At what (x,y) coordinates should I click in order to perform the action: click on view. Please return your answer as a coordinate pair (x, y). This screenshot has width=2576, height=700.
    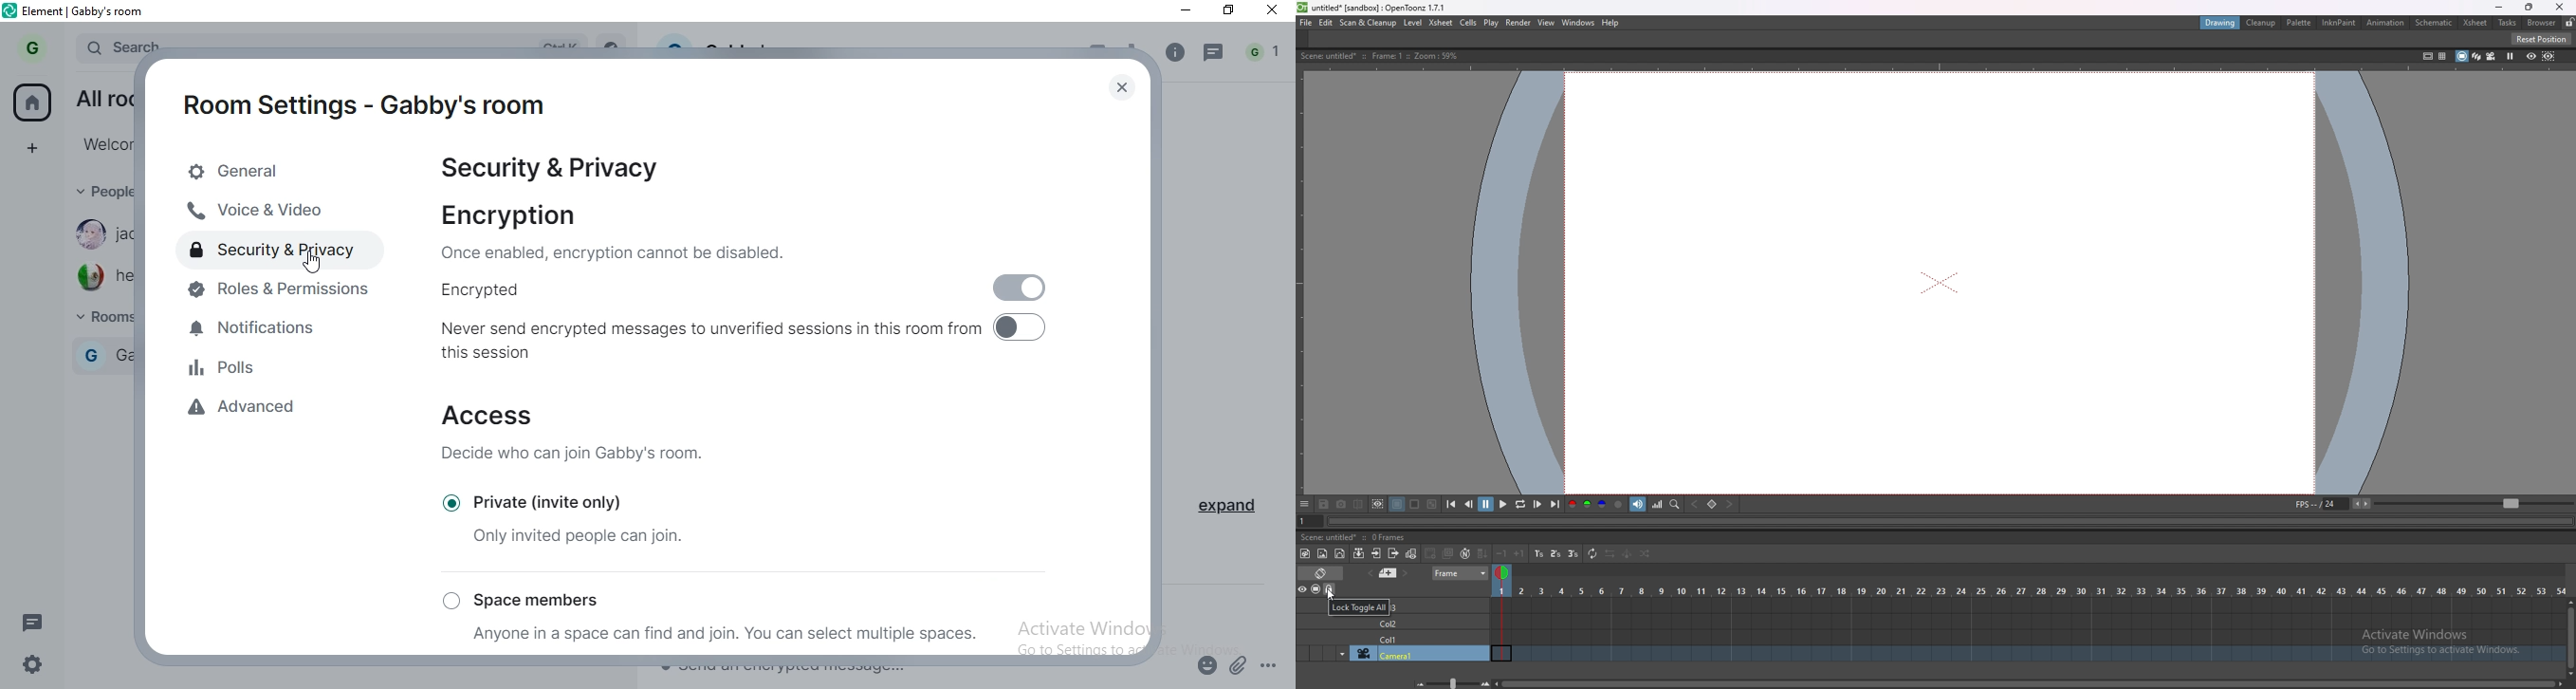
    Looking at the image, I should click on (1546, 23).